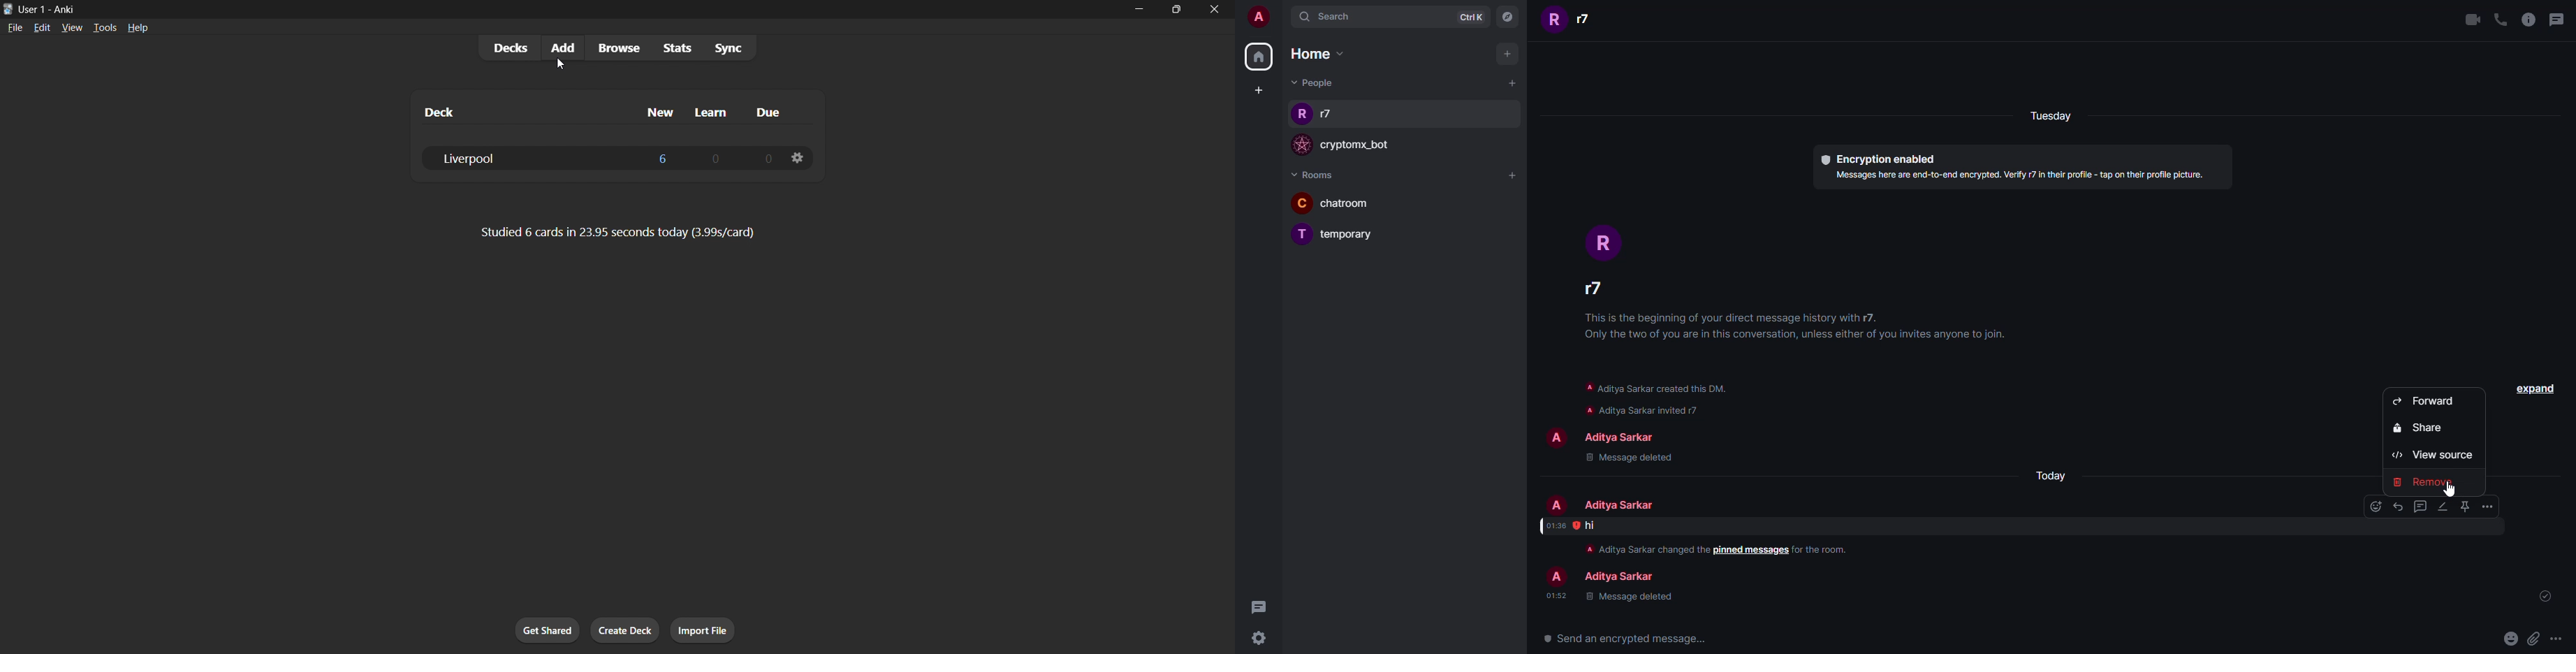 This screenshot has height=672, width=2576. Describe the element at coordinates (1177, 10) in the screenshot. I see `maximize/restore` at that location.